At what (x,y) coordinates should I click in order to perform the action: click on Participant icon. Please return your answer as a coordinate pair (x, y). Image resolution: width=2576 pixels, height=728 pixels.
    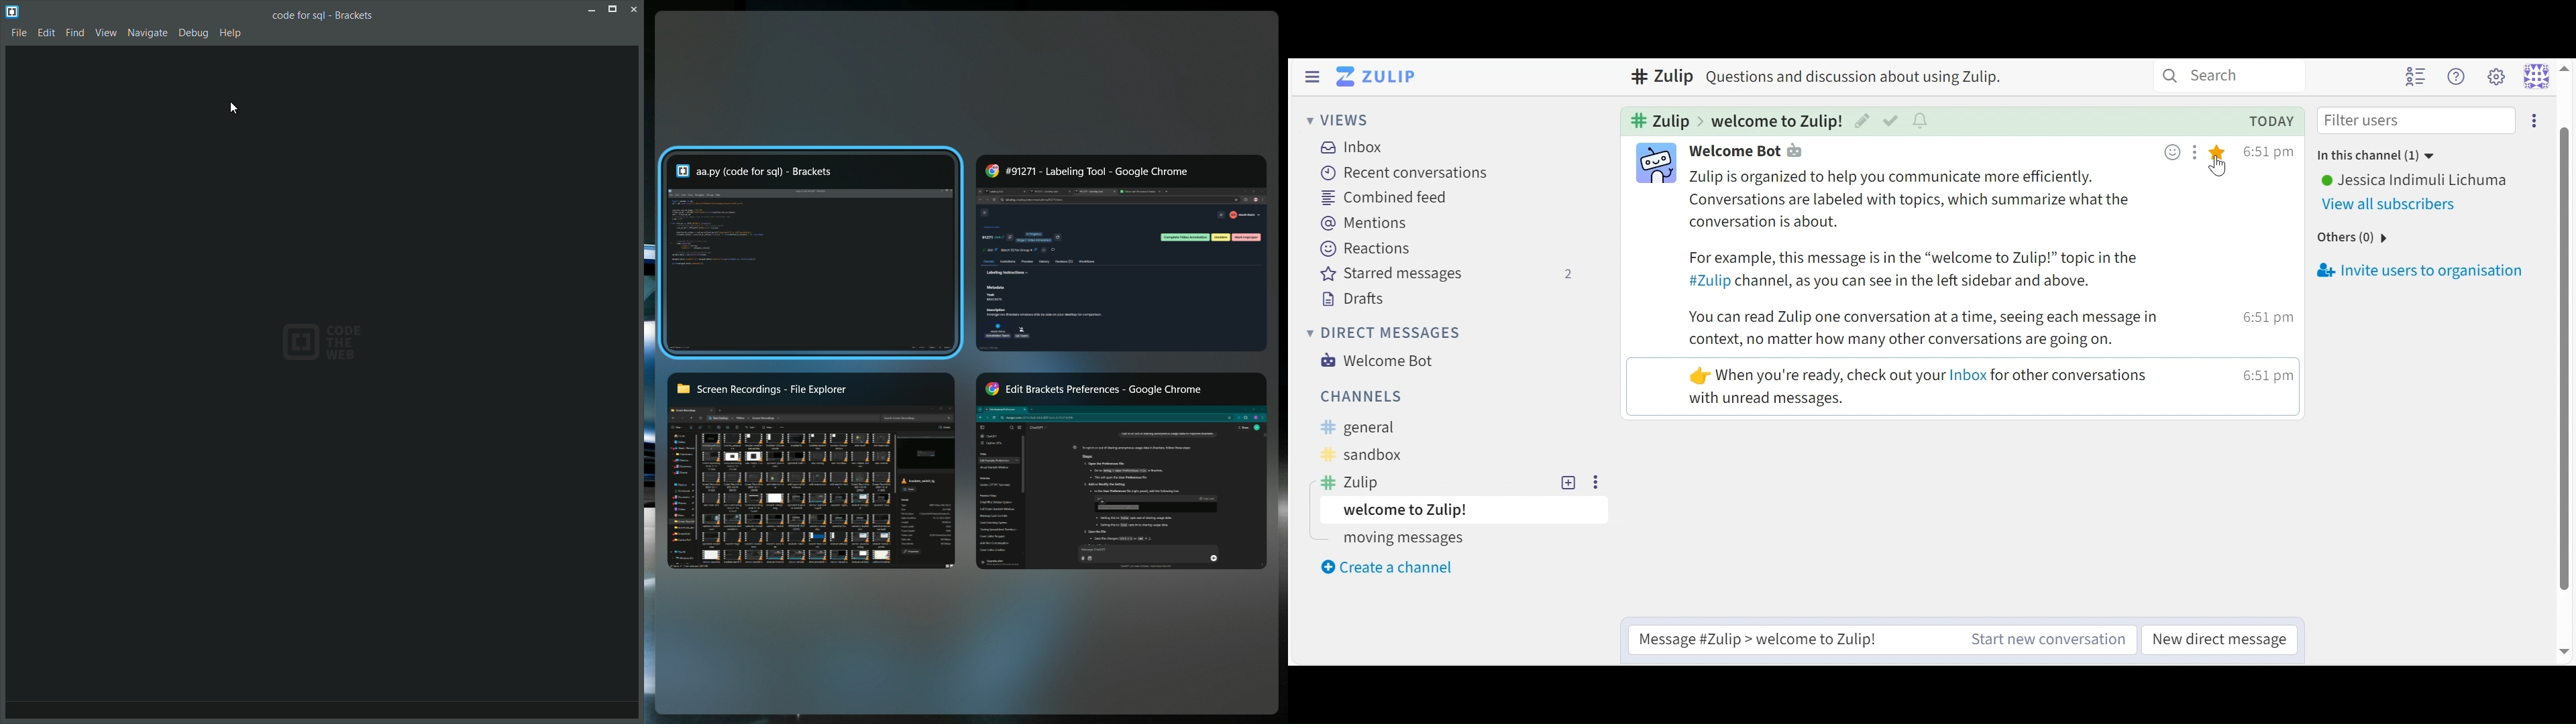
    Looking at the image, I should click on (1656, 162).